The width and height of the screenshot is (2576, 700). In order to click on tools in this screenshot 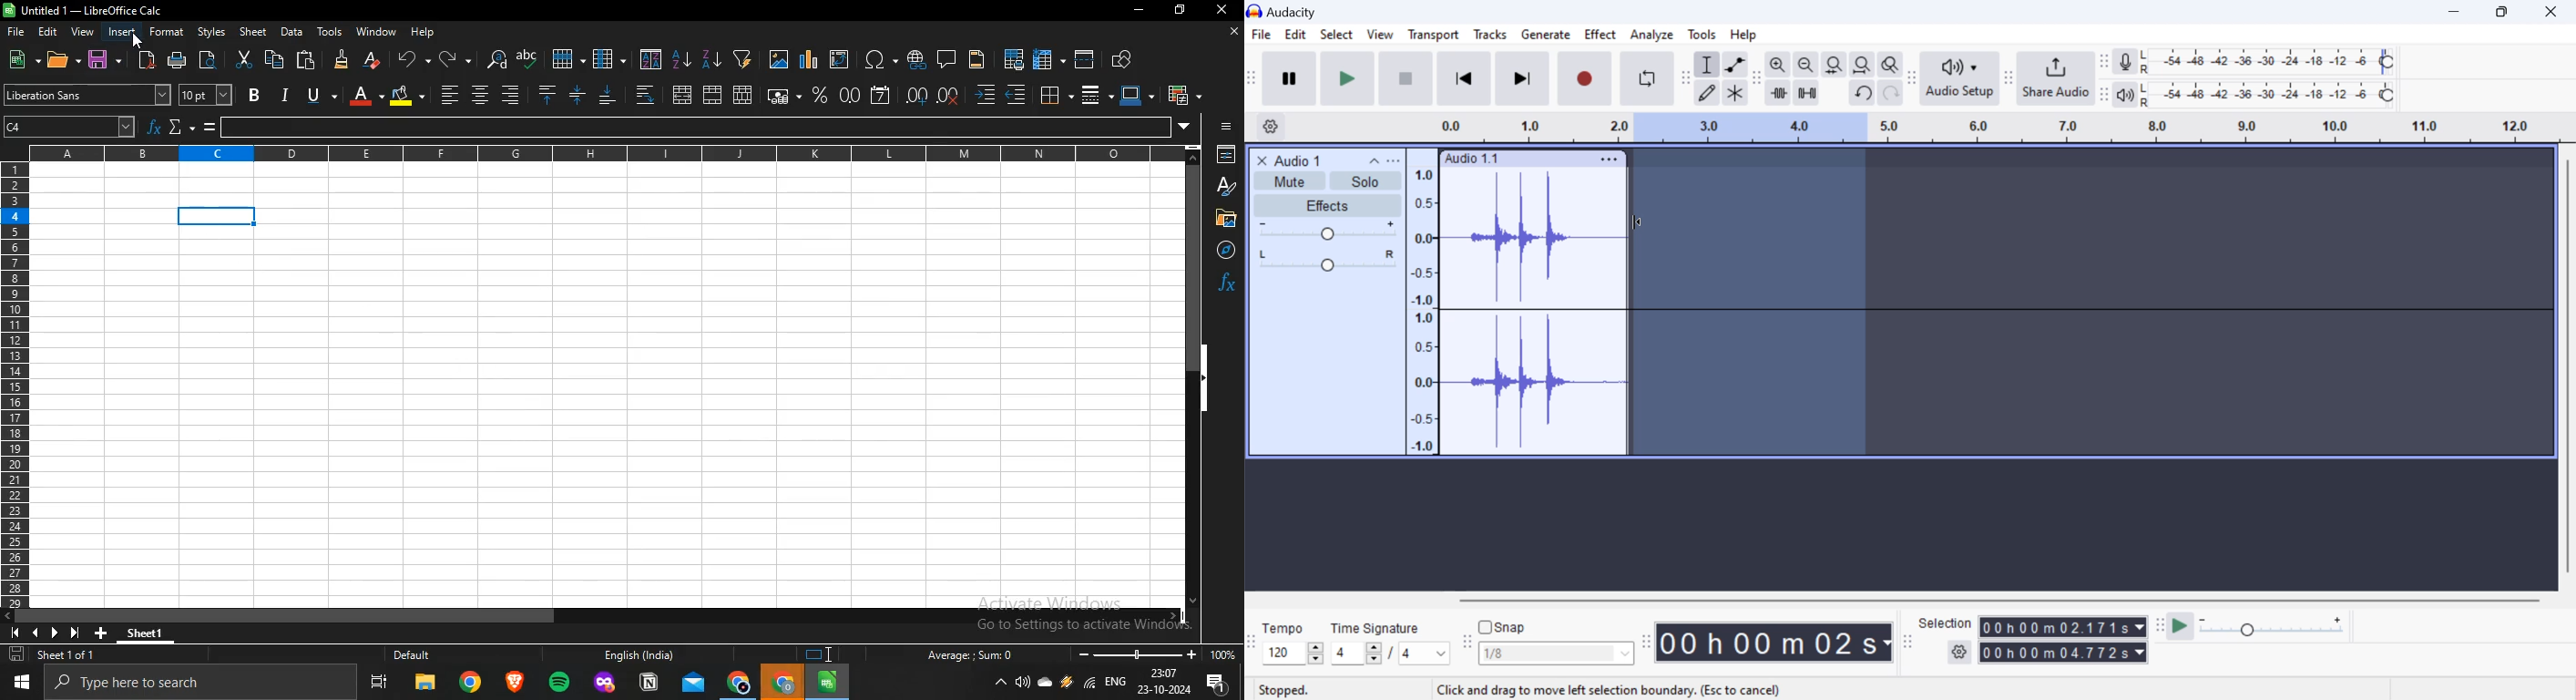, I will do `click(330, 32)`.